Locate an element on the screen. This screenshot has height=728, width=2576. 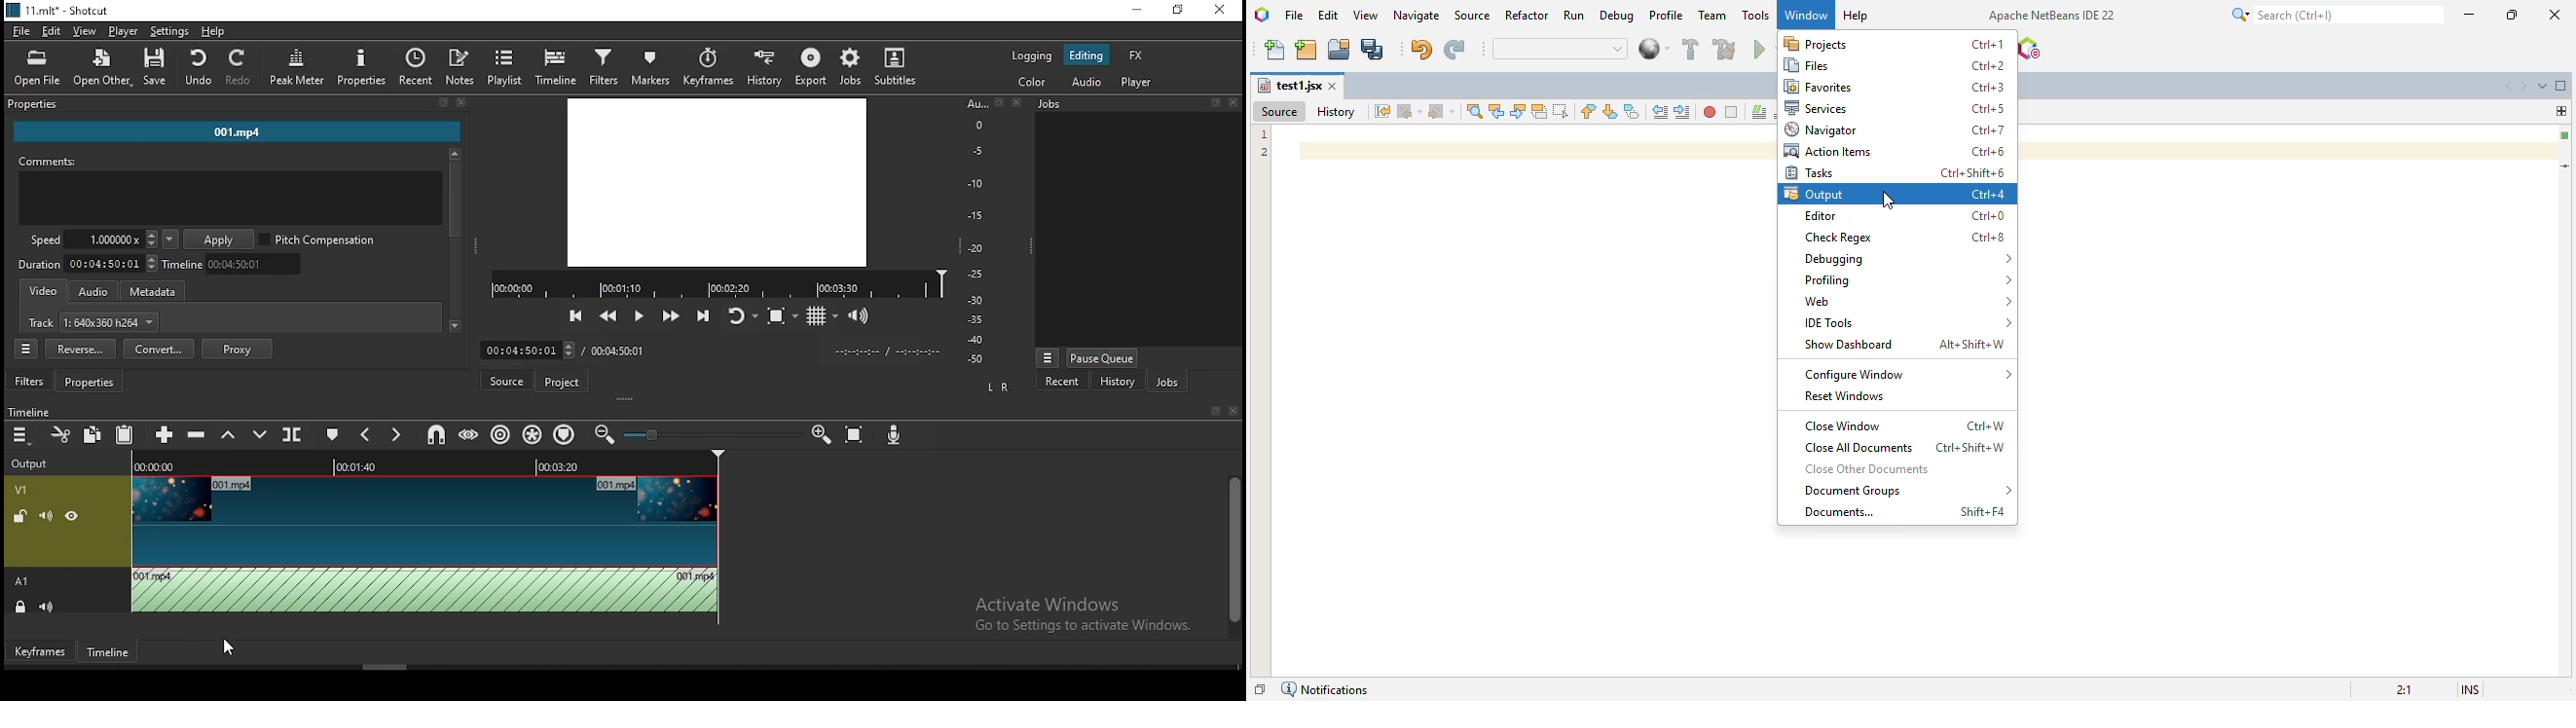
editing is located at coordinates (1086, 55).